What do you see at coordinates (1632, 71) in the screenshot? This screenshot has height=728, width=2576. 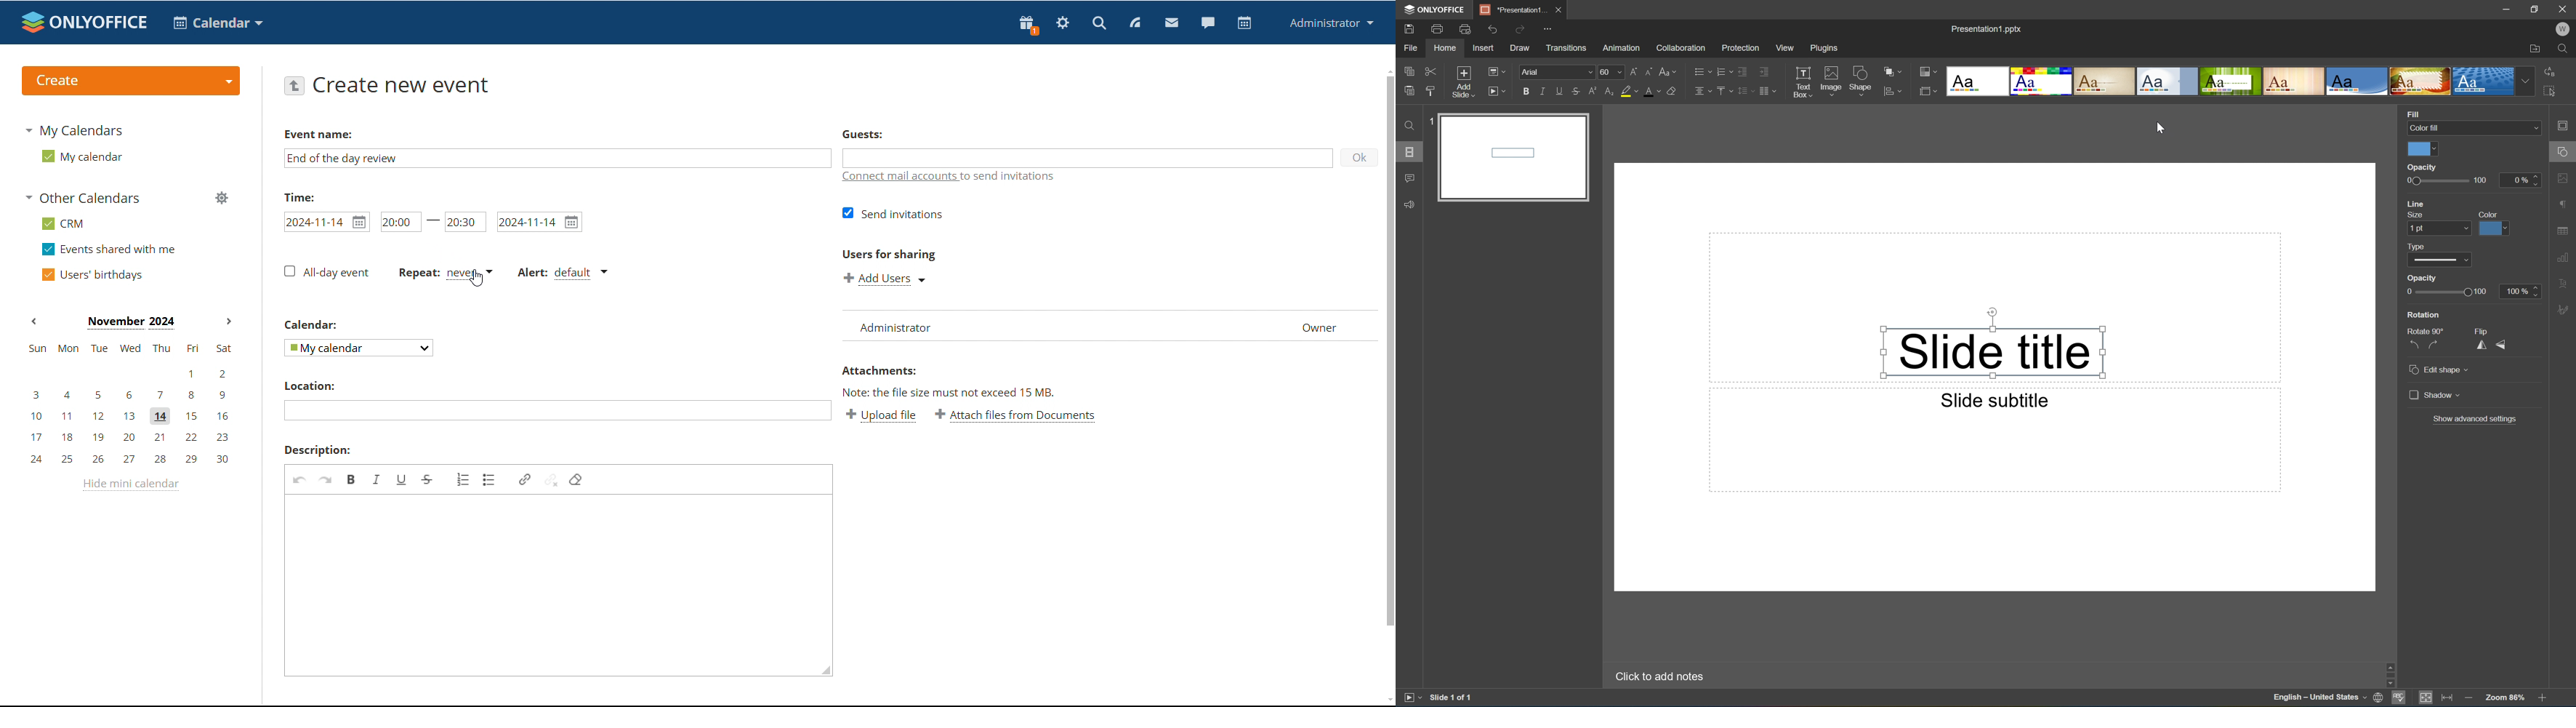 I see `Increment font size` at bounding box center [1632, 71].